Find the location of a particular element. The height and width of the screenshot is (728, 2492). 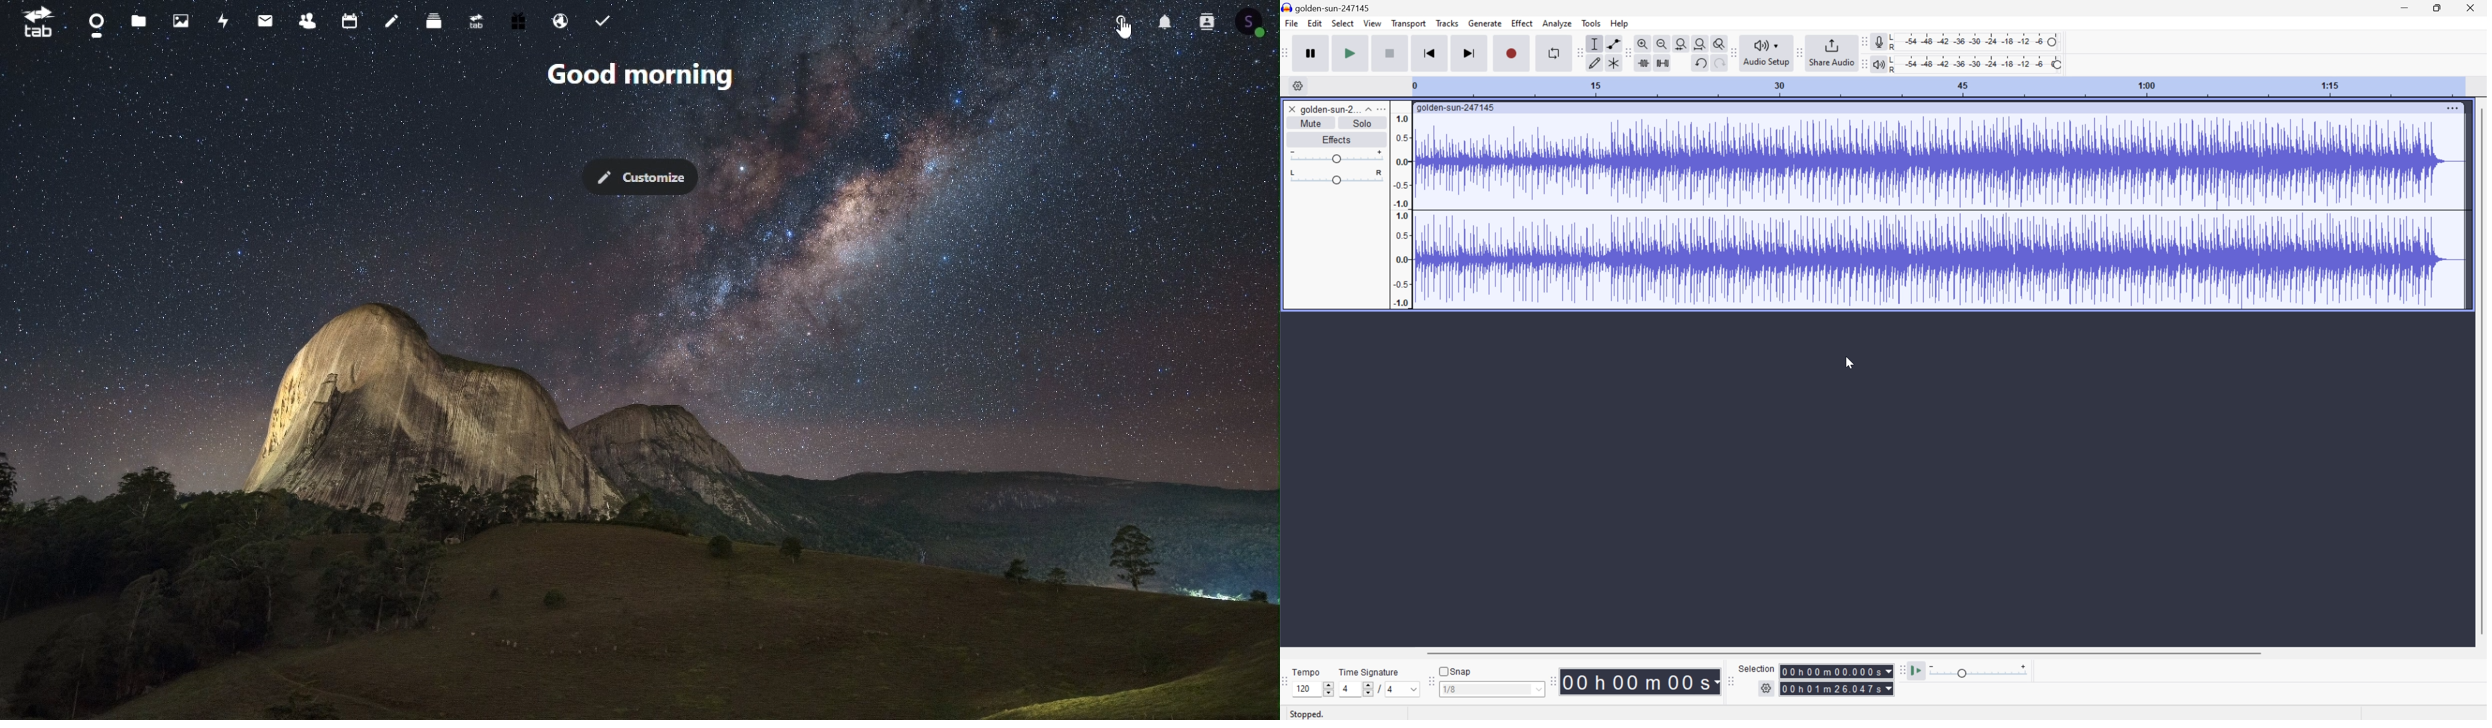

Scale is located at coordinates (1938, 87).